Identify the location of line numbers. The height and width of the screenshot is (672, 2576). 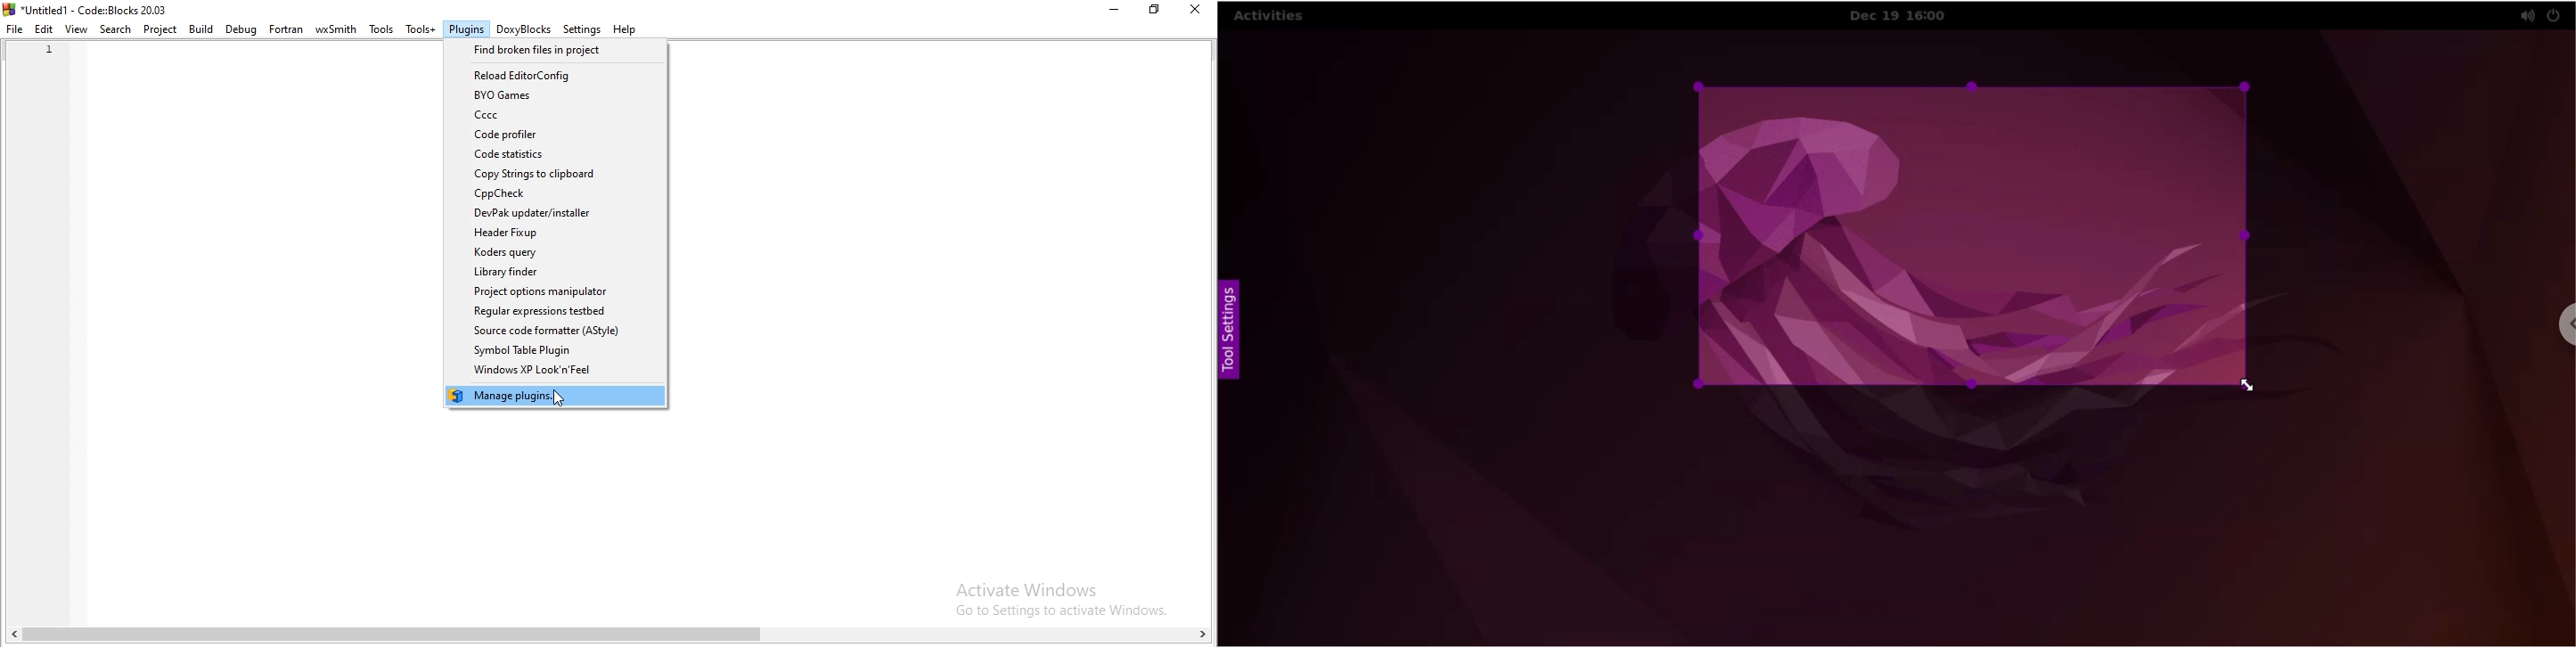
(45, 66).